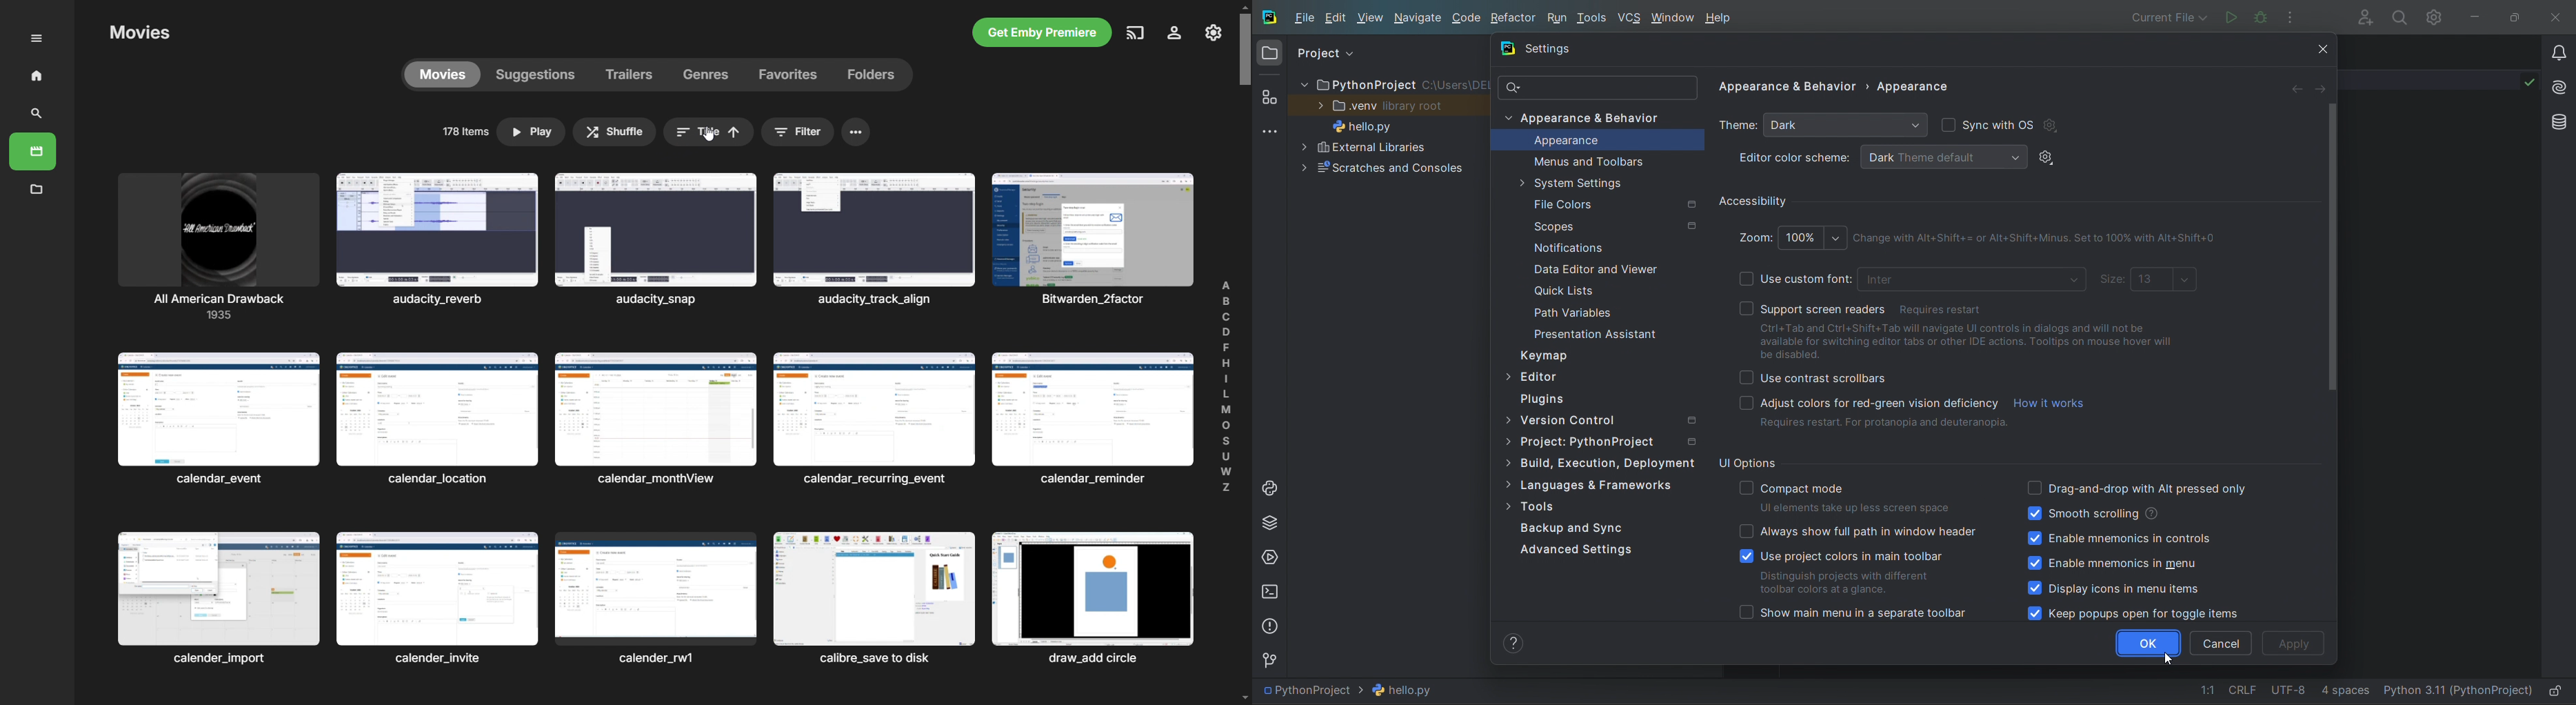 This screenshot has height=728, width=2576. I want to click on account, so click(1173, 33).